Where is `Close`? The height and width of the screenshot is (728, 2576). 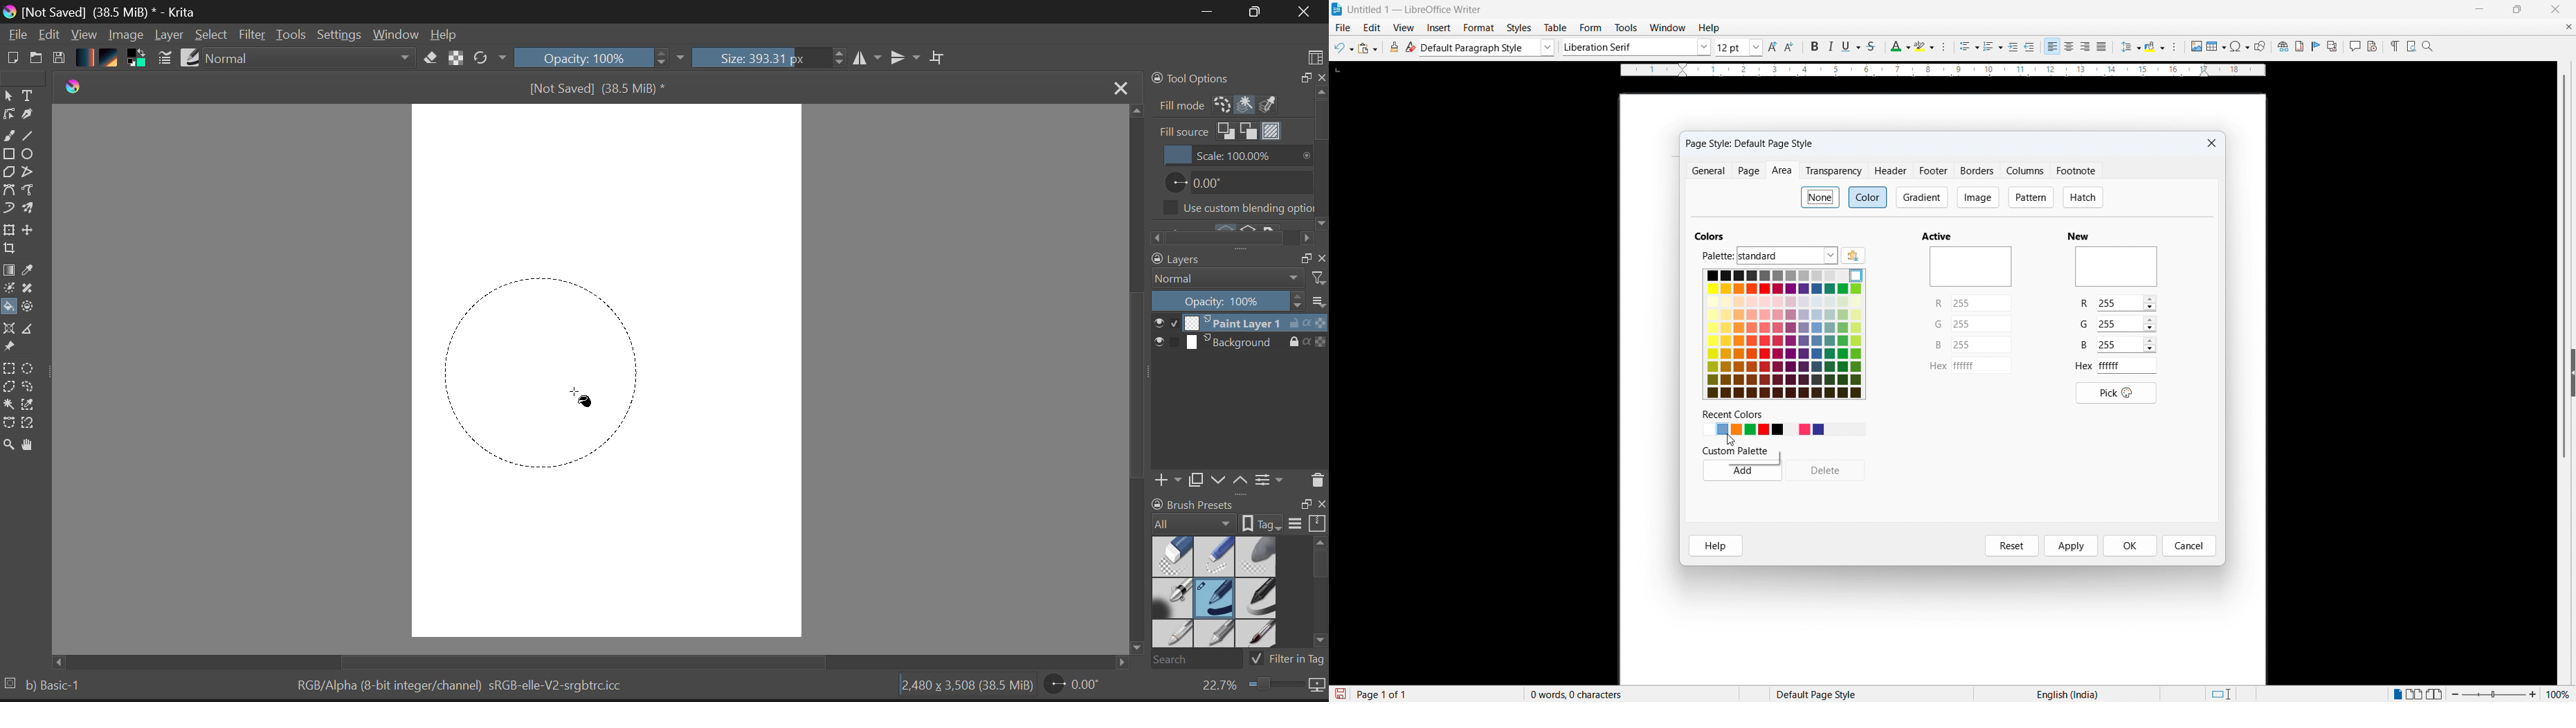 Close is located at coordinates (1117, 87).